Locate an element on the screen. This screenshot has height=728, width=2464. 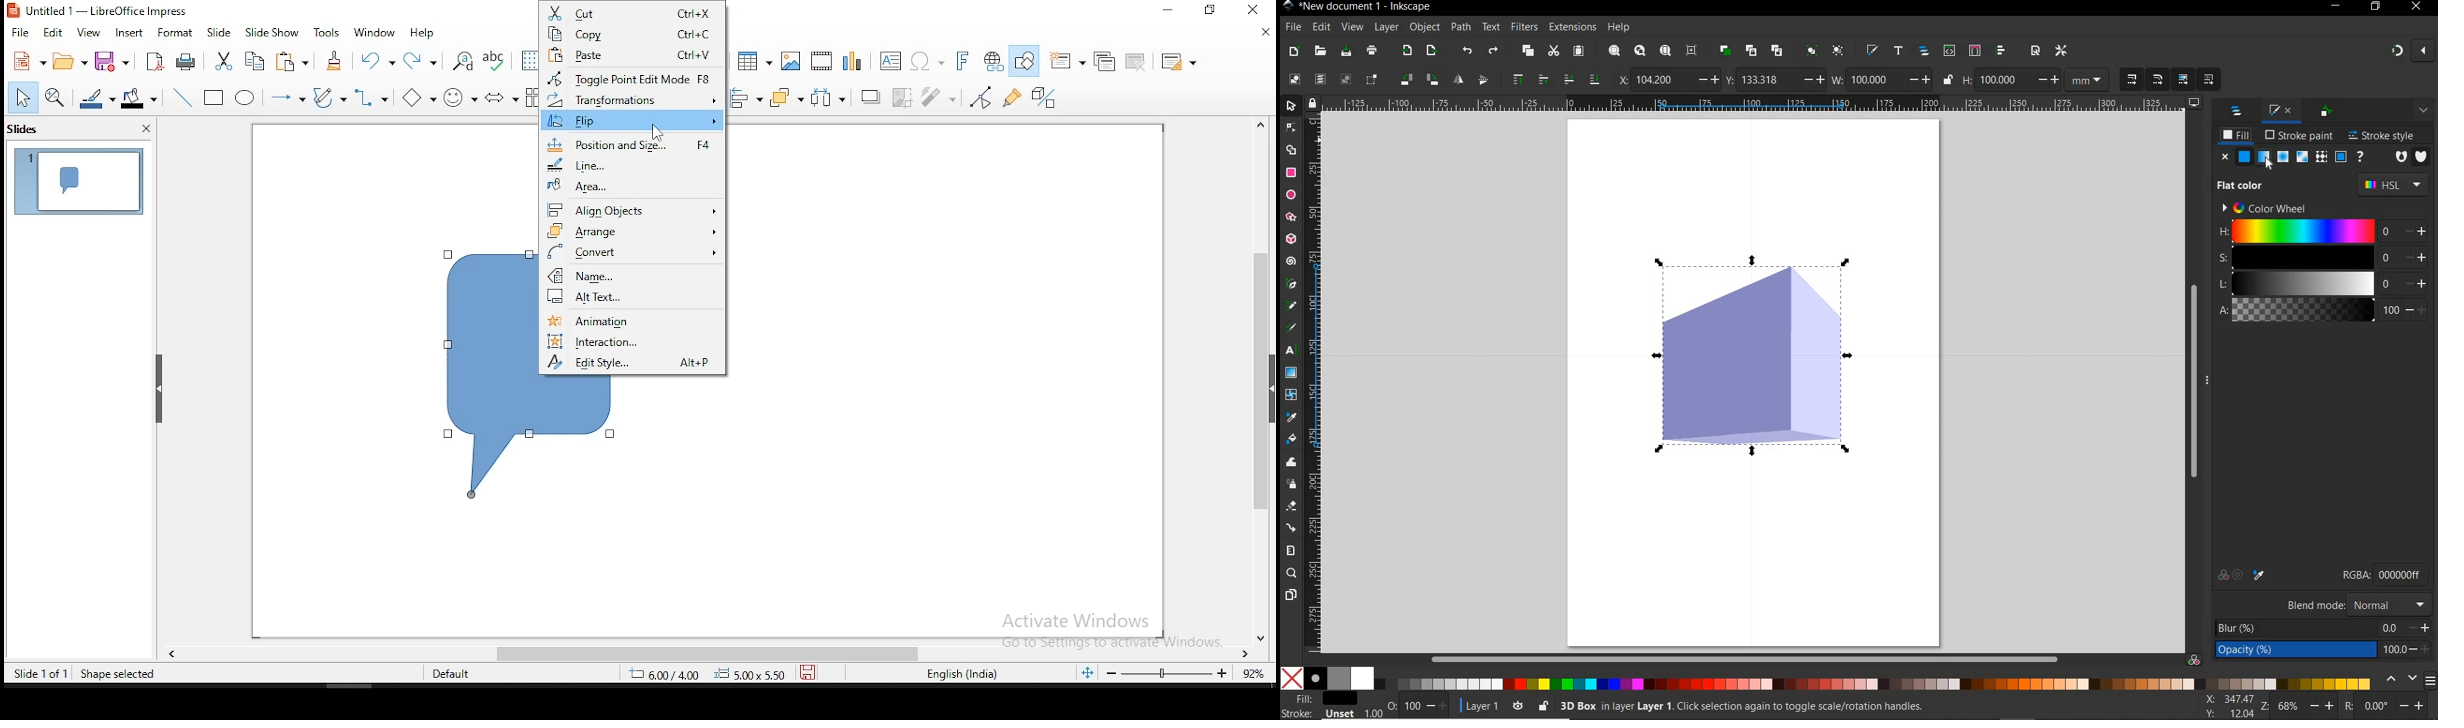
CREATE CLONE is located at coordinates (1752, 52).